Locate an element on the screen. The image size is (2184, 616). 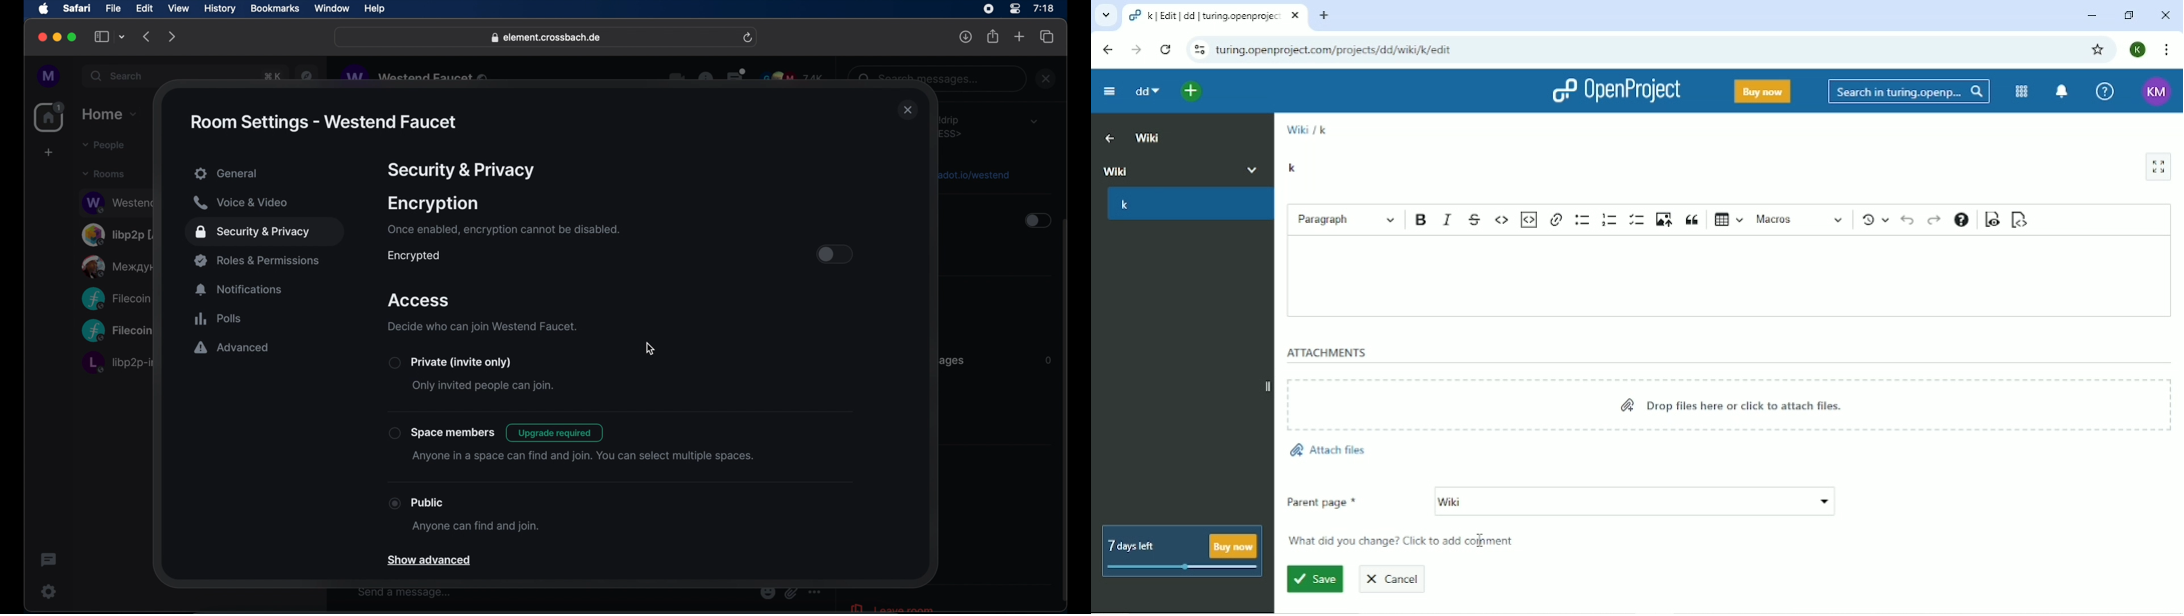
obscure is located at coordinates (117, 362).